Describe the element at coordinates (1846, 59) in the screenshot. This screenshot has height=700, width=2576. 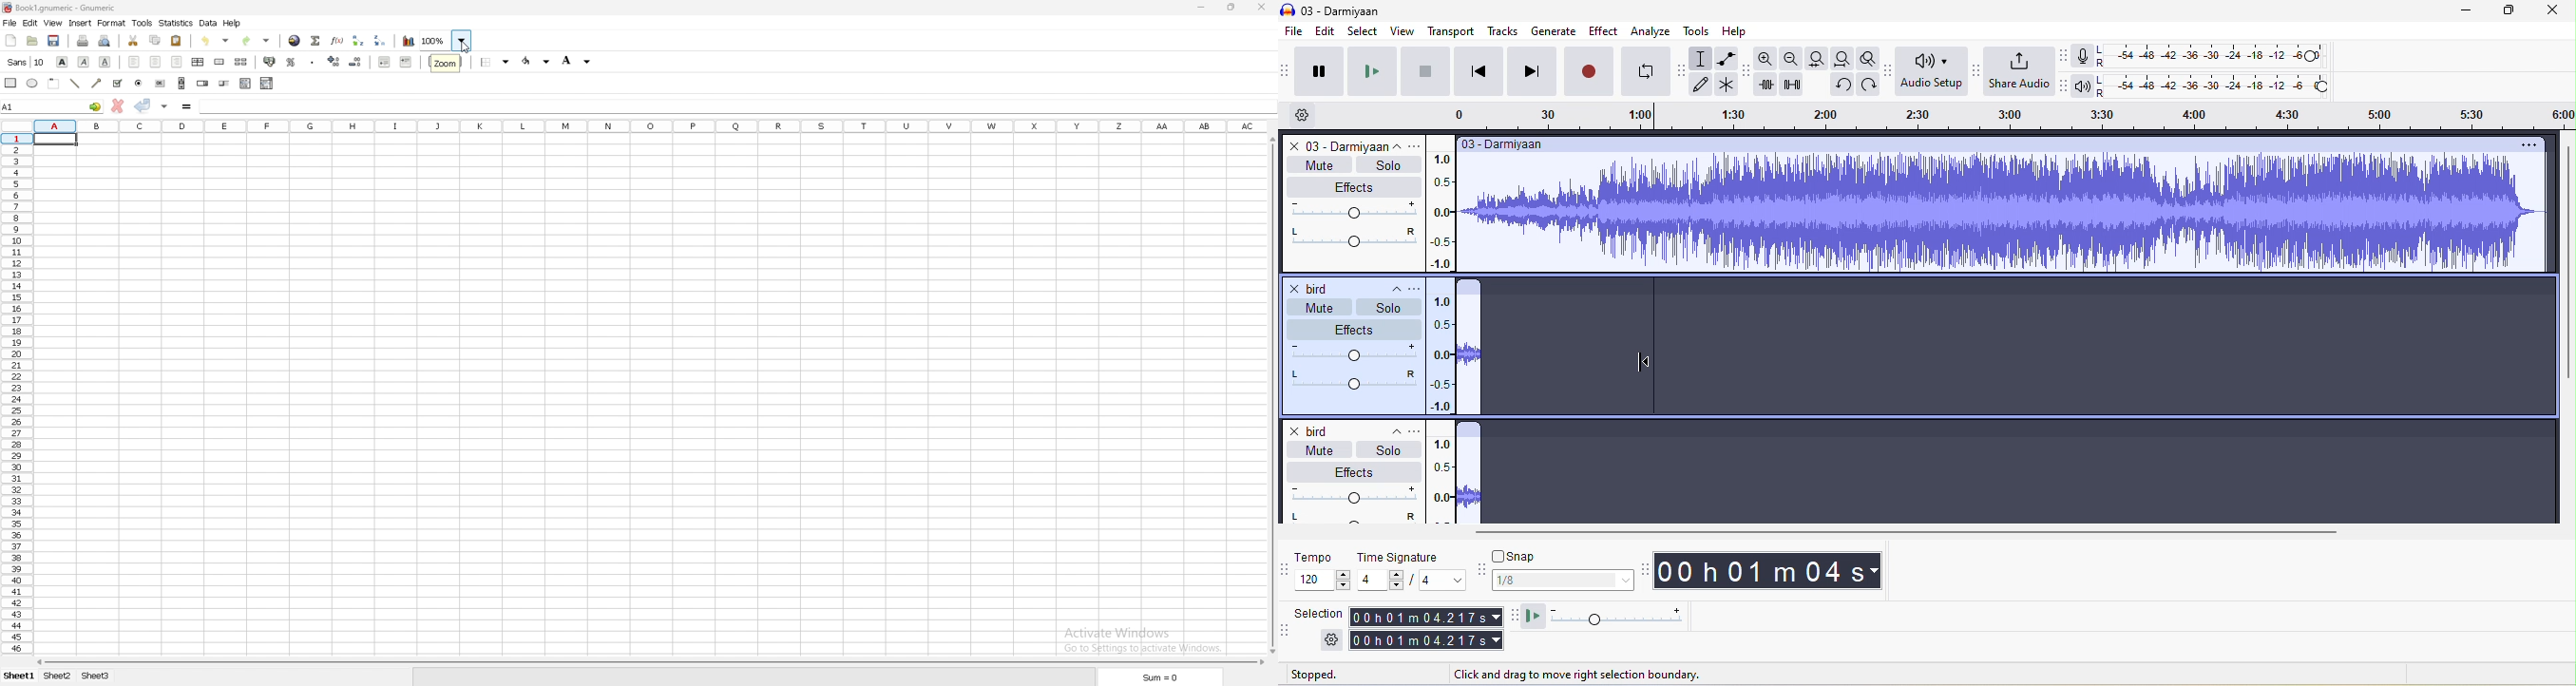
I see `fit project to width` at that location.